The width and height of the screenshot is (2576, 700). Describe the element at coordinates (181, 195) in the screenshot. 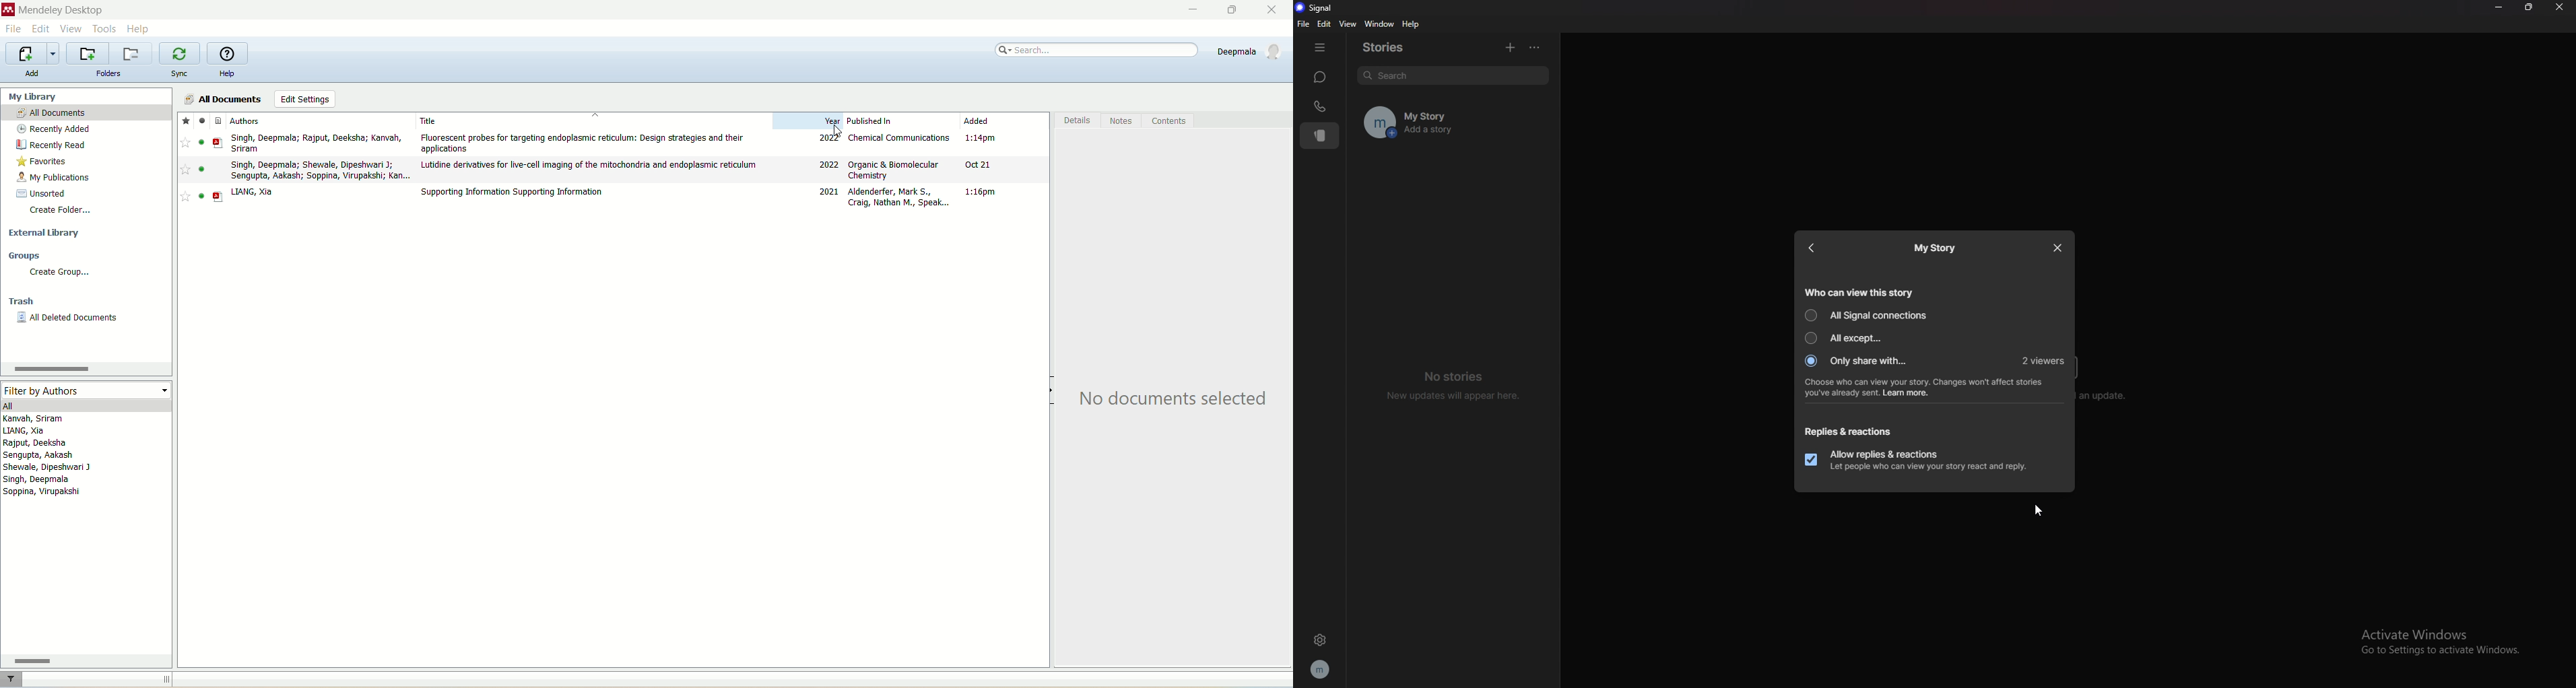

I see `Favourite` at that location.